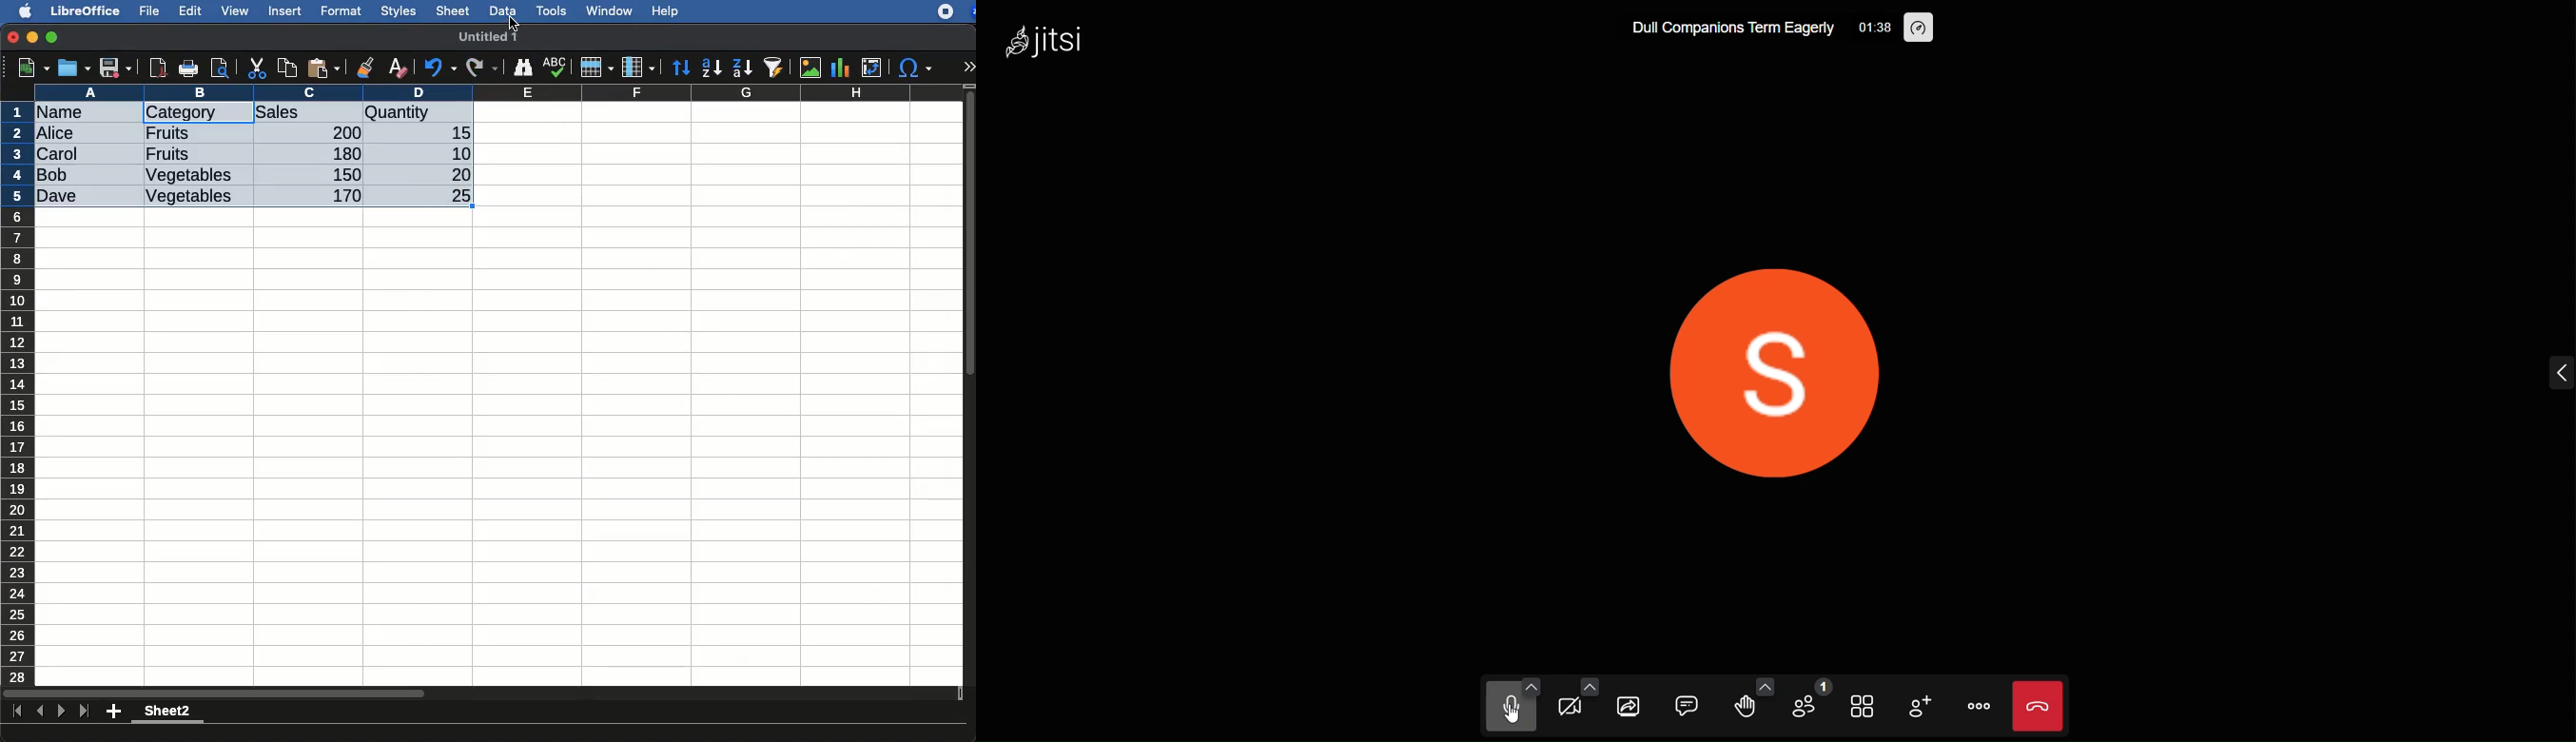 This screenshot has width=2576, height=756. I want to click on performance setting, so click(1922, 29).